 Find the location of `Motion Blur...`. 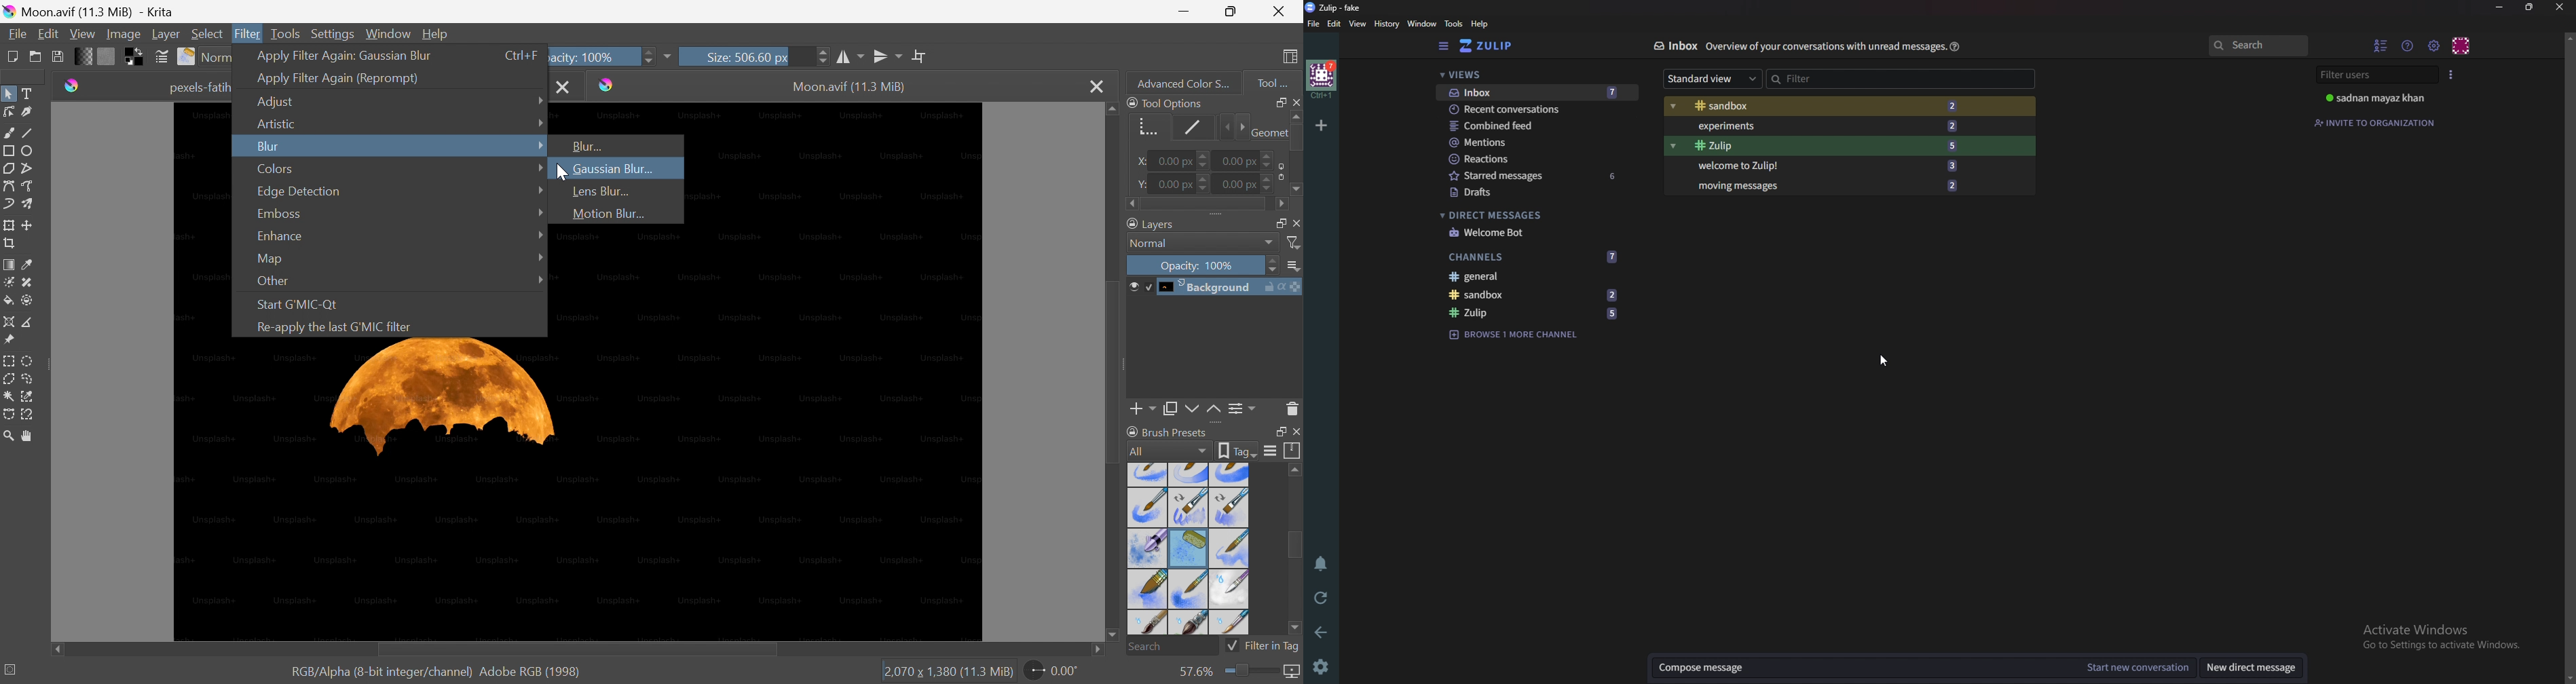

Motion Blur... is located at coordinates (610, 214).